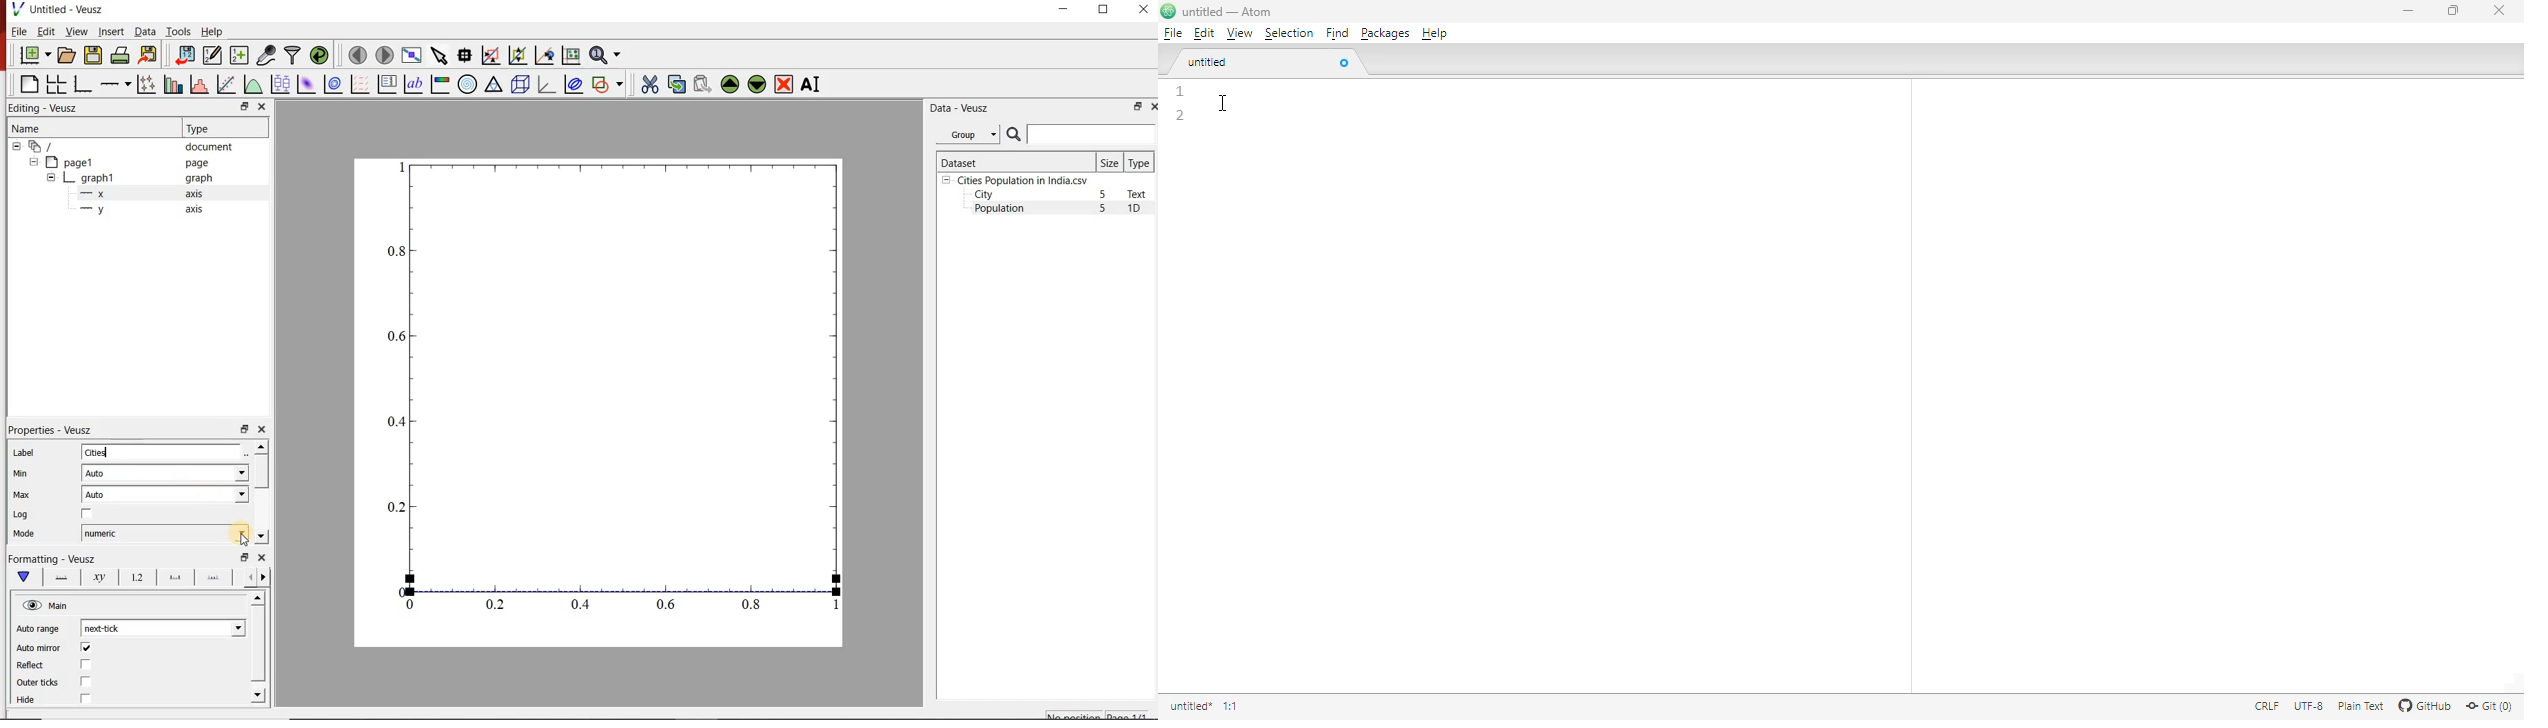 The image size is (2548, 728). What do you see at coordinates (574, 85) in the screenshot?
I see `plot covariance ellipses` at bounding box center [574, 85].